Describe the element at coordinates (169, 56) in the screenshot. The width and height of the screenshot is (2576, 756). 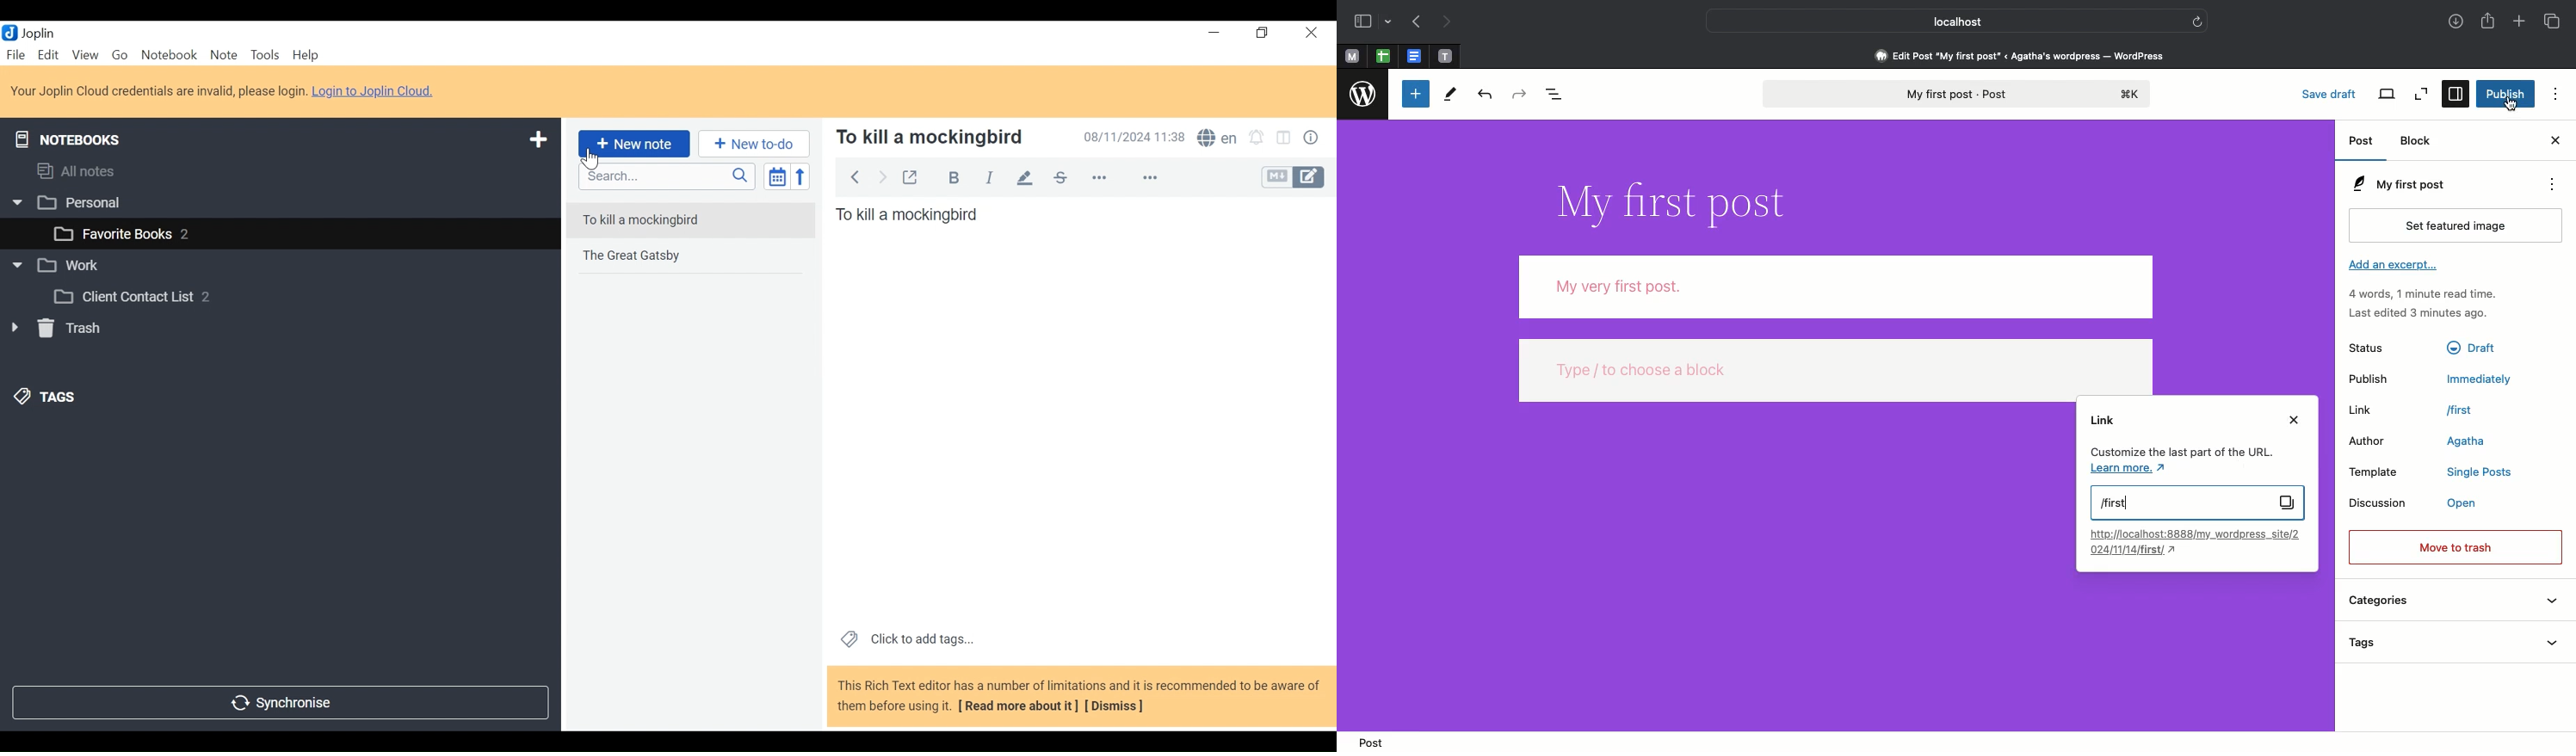
I see `Notebook` at that location.